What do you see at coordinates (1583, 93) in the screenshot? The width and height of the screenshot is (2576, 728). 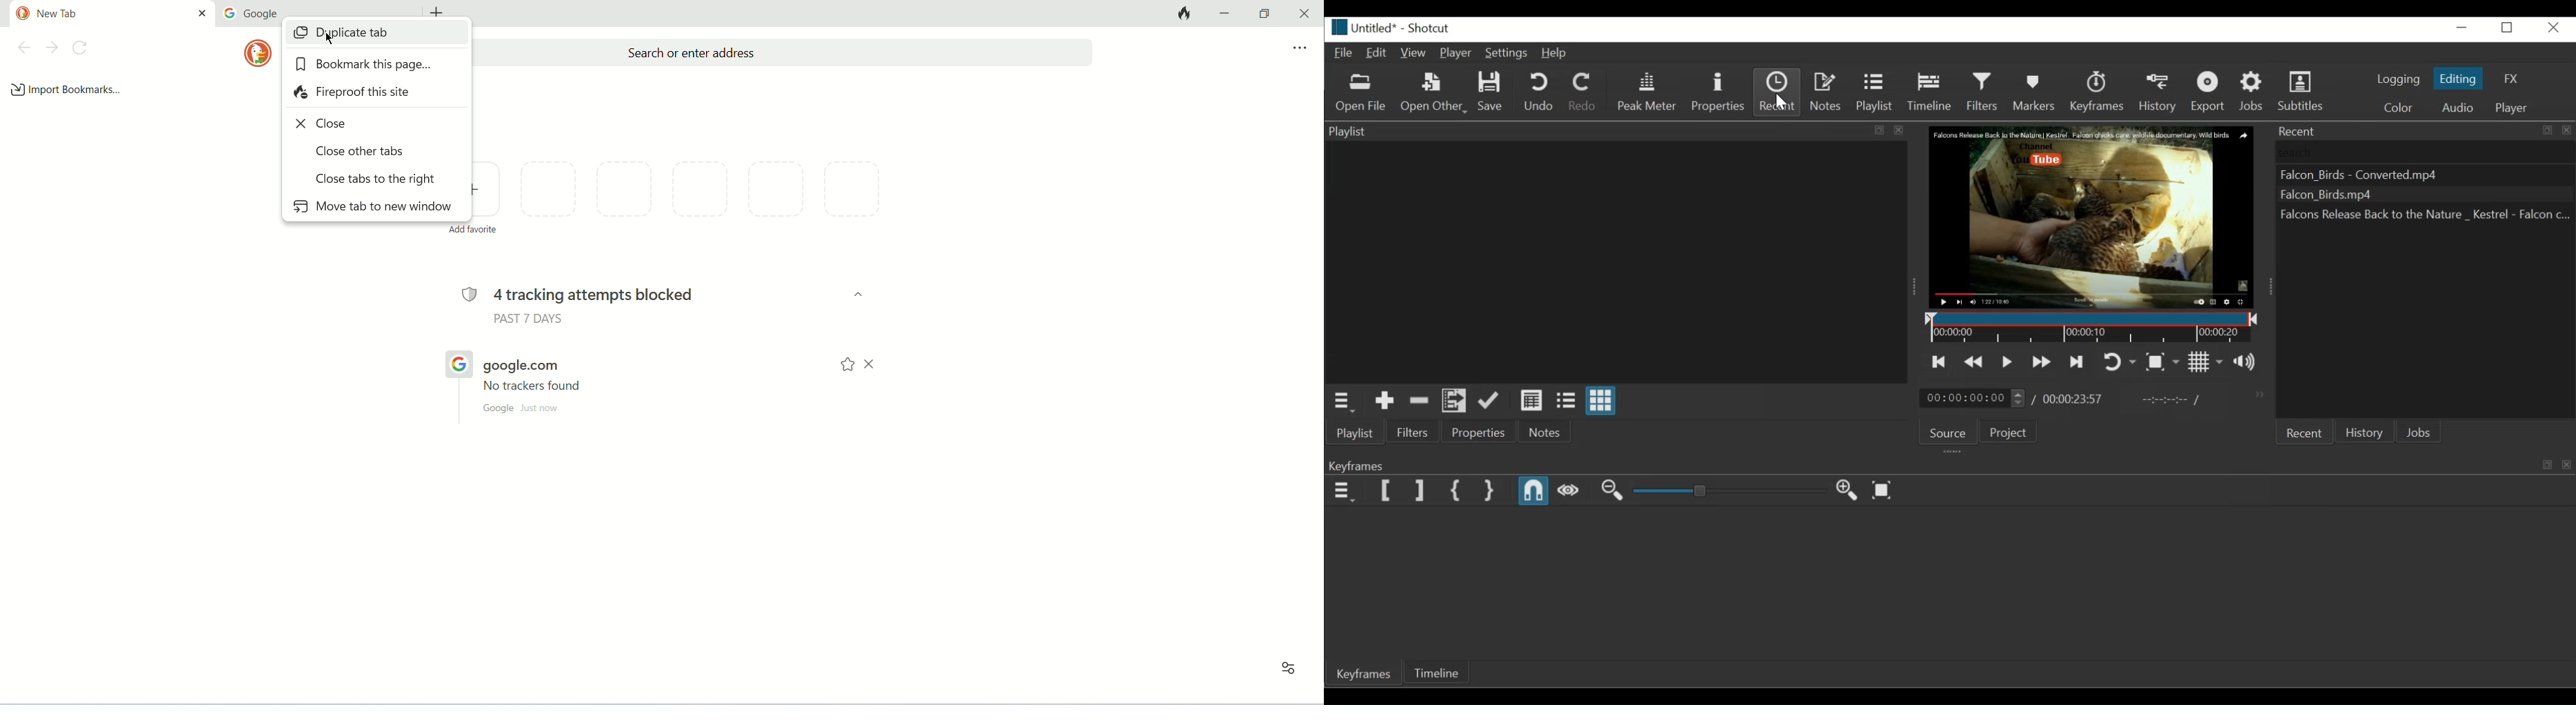 I see `Redo` at bounding box center [1583, 93].